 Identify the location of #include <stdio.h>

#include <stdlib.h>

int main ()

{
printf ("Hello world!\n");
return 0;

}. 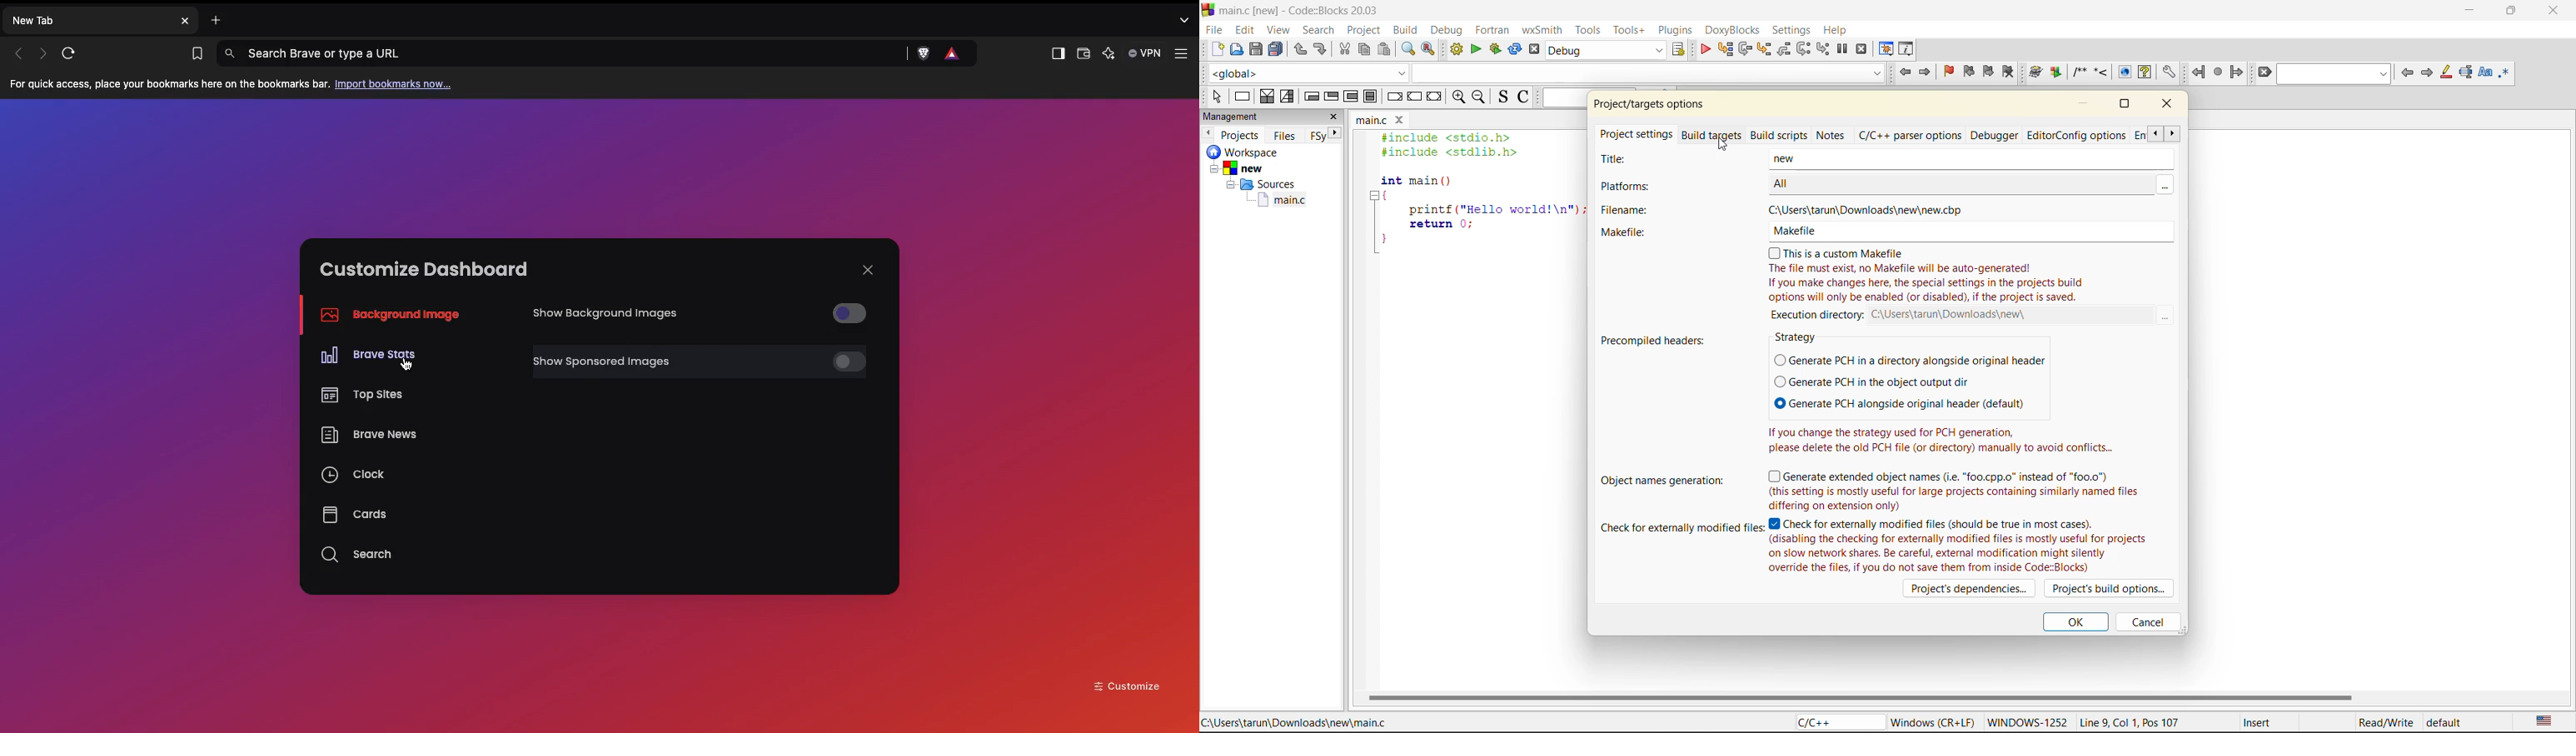
(1477, 196).